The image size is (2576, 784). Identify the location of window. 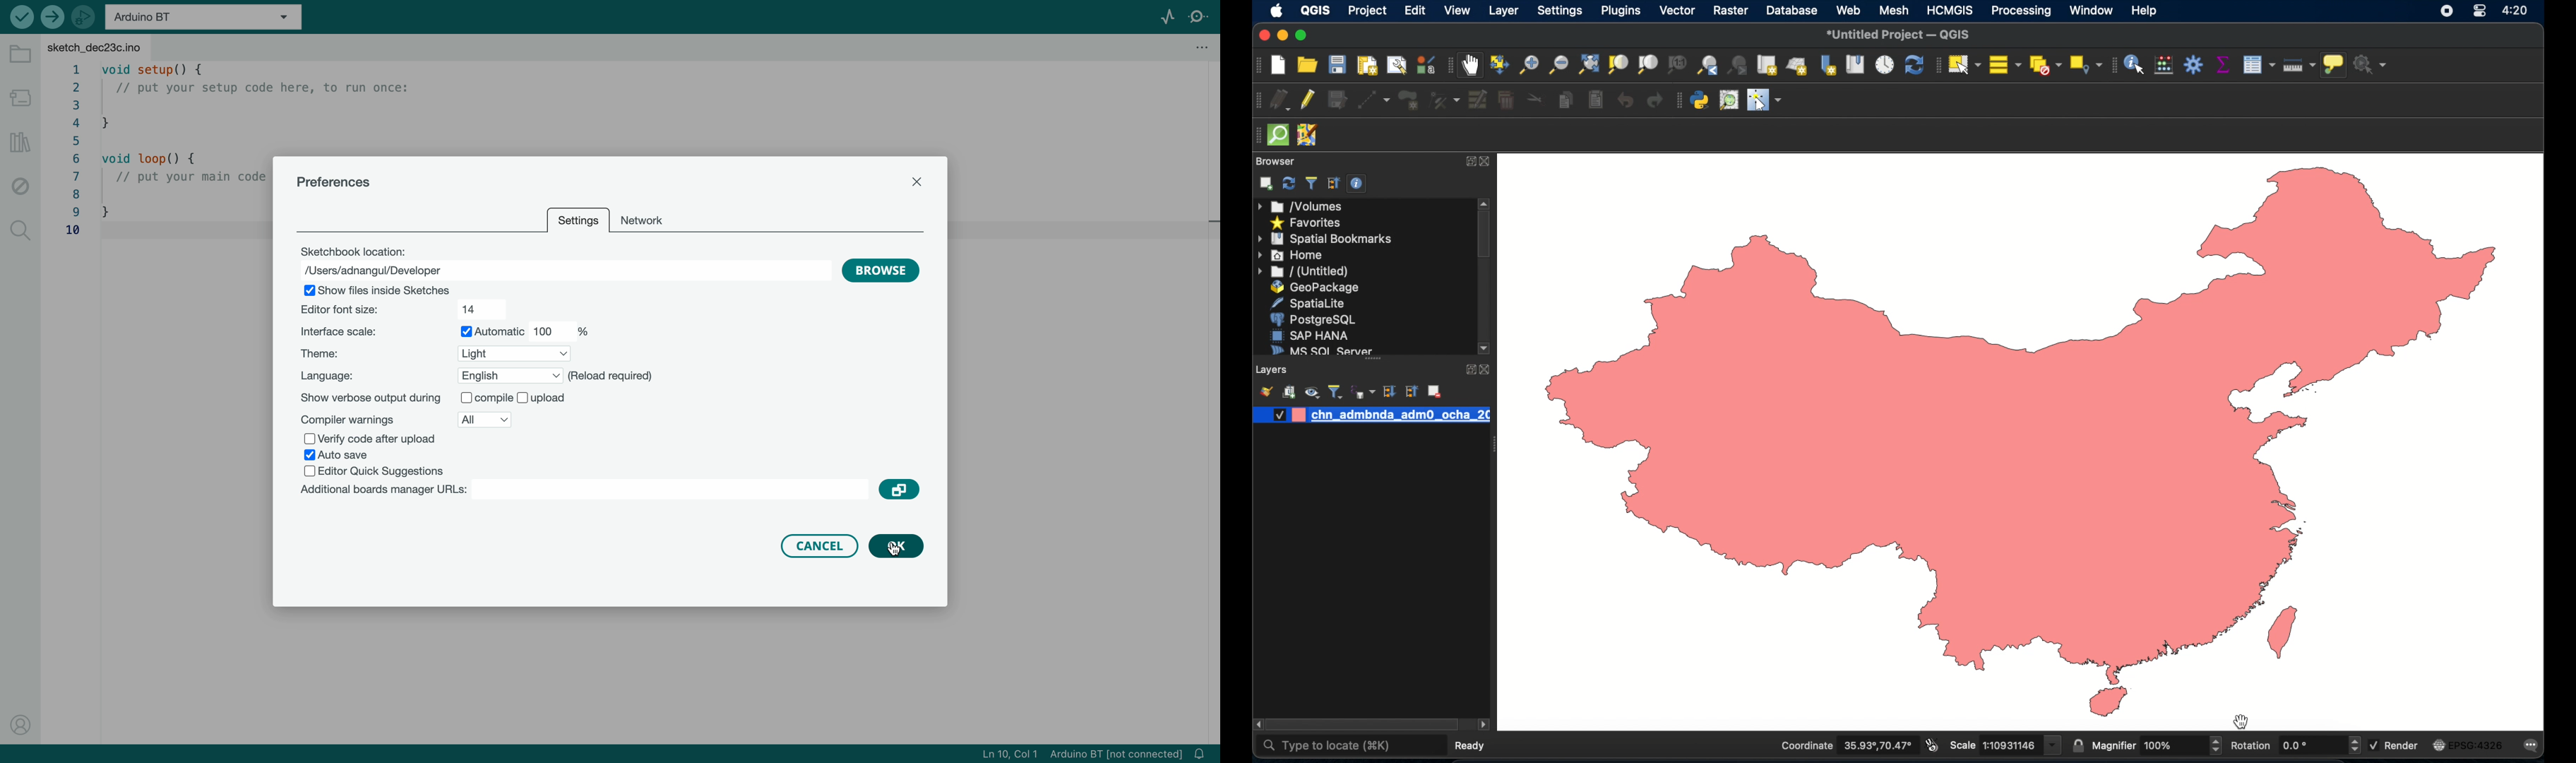
(2092, 10).